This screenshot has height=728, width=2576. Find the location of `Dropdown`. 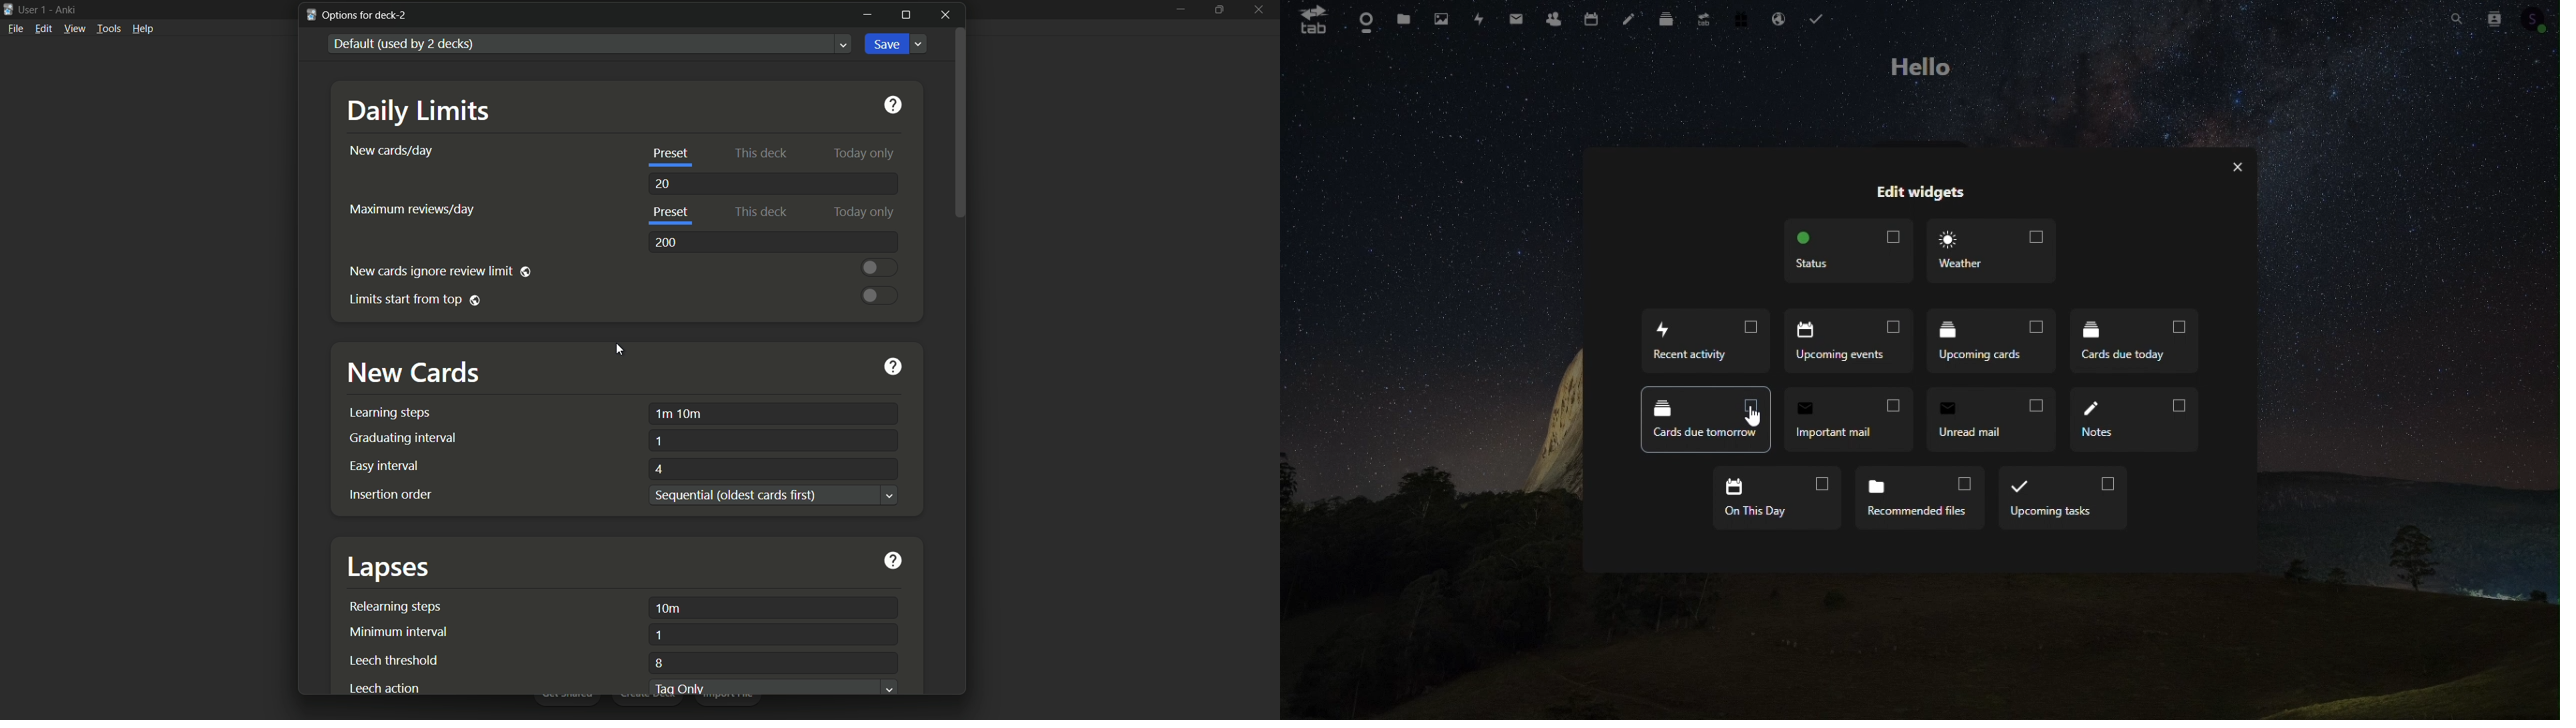

Dropdown is located at coordinates (891, 494).